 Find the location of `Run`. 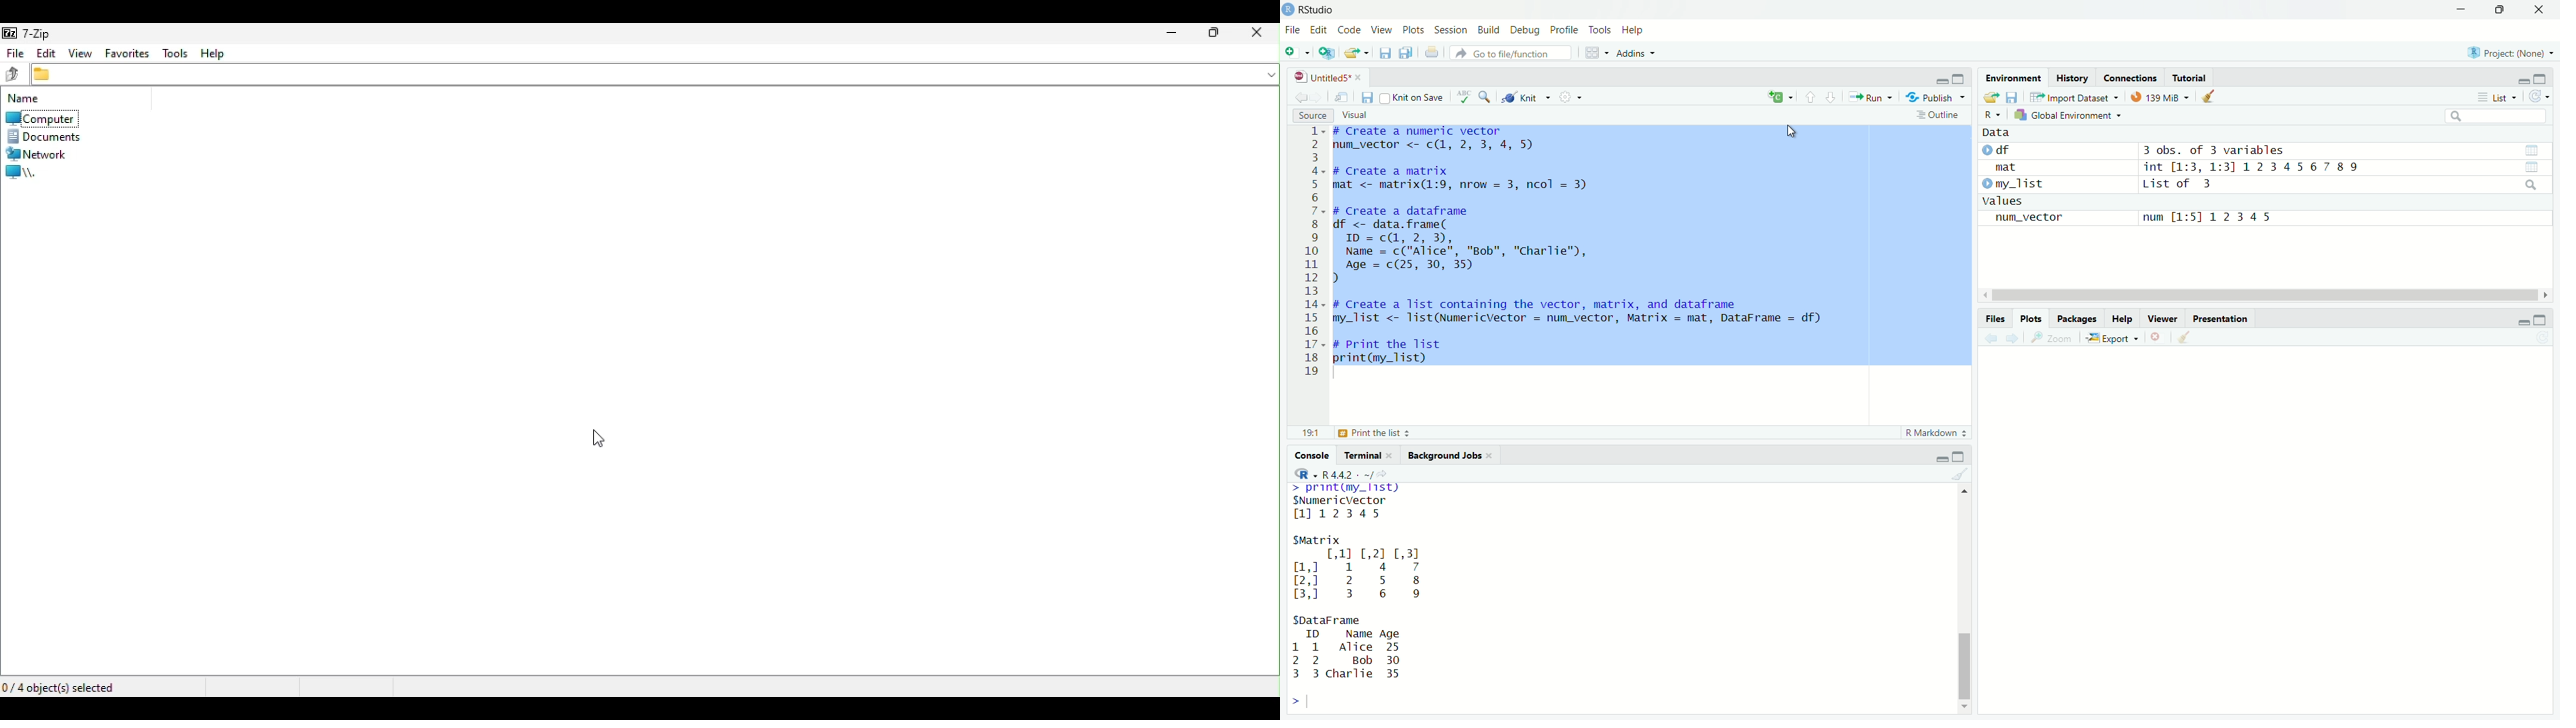

Run is located at coordinates (1871, 98).